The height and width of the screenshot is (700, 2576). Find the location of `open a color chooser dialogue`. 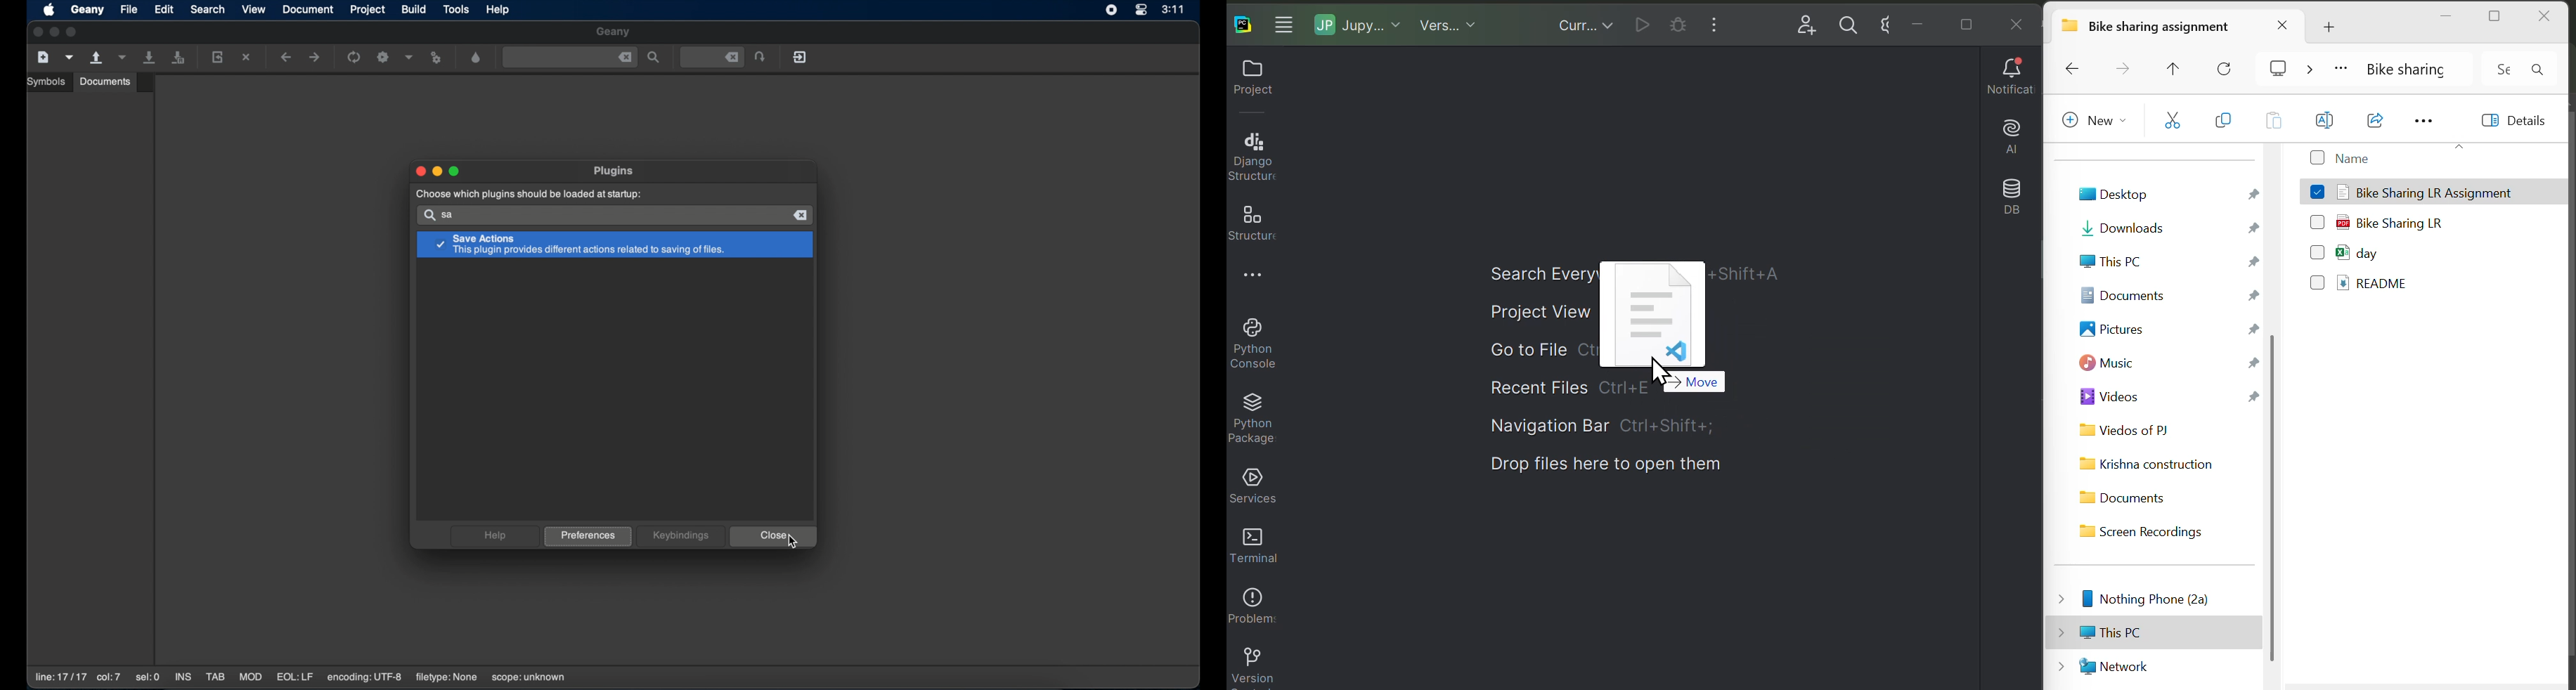

open a color chooser dialogue is located at coordinates (477, 58).